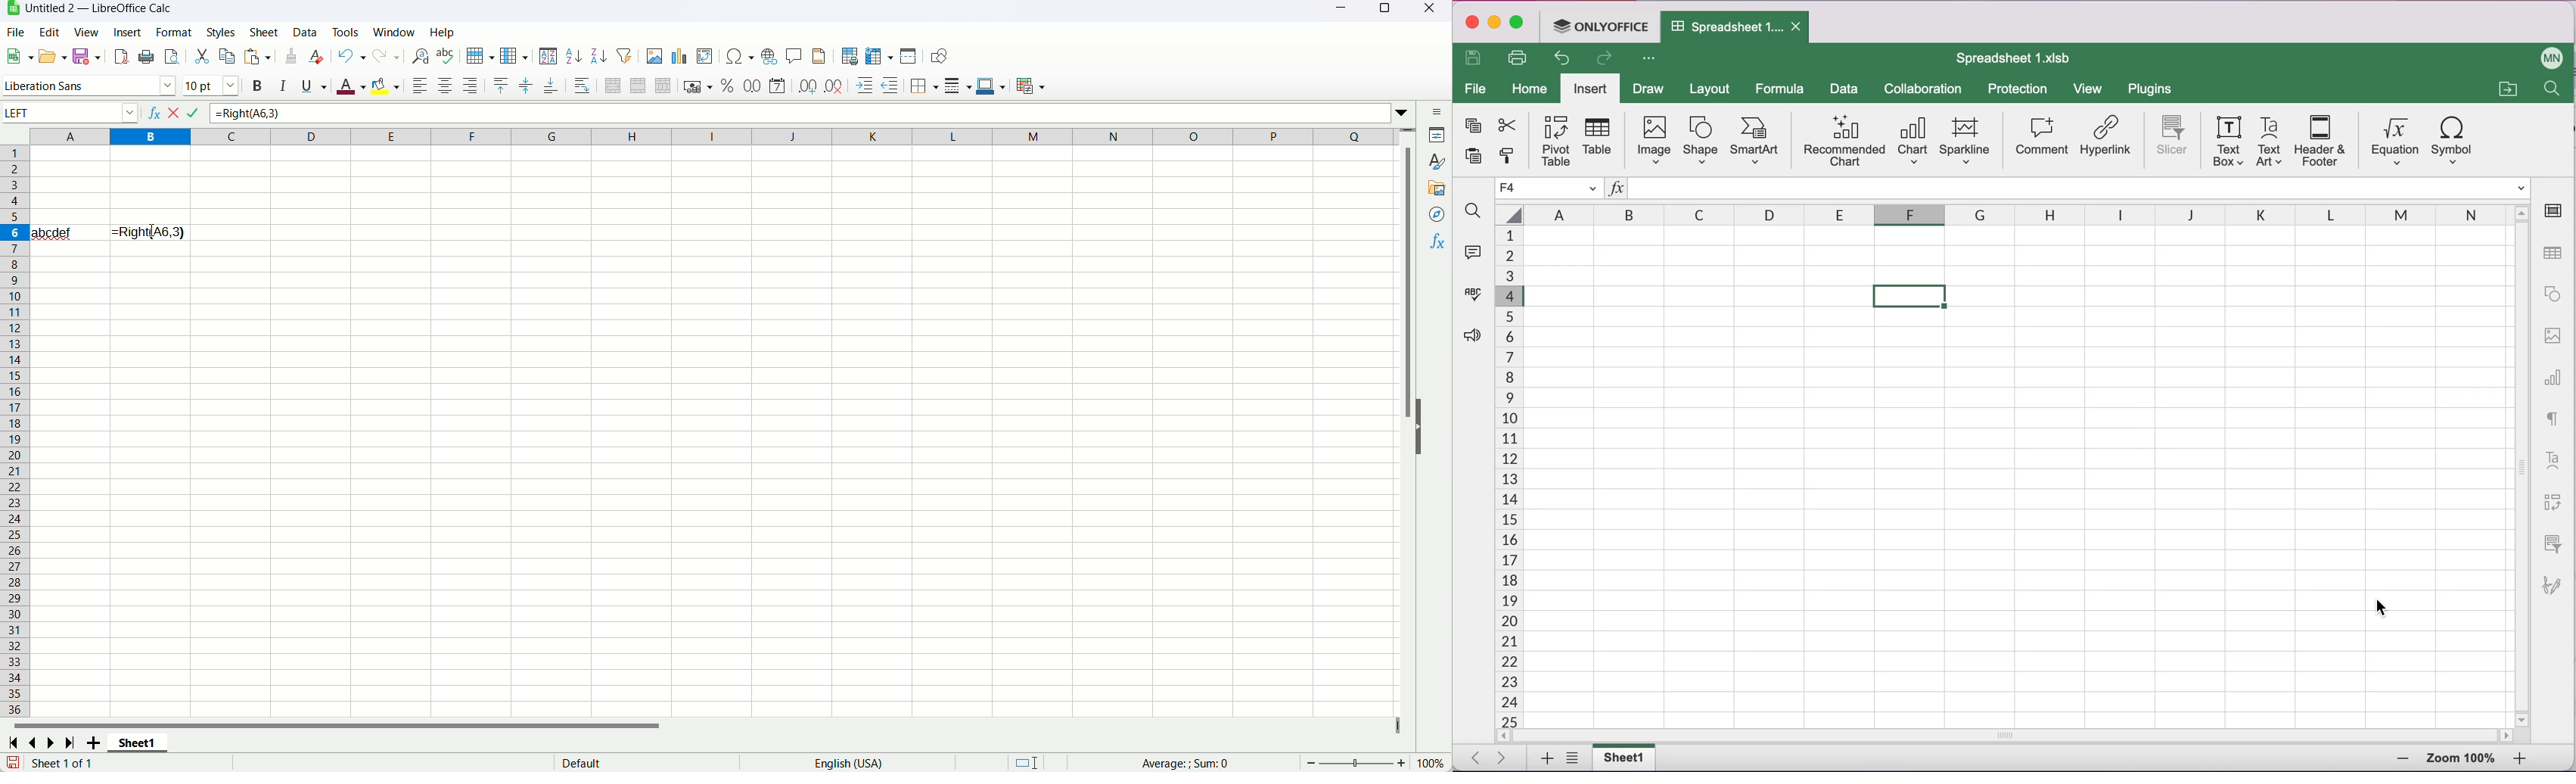 Image resolution: width=2576 pixels, height=784 pixels. I want to click on 100%, so click(1430, 763).